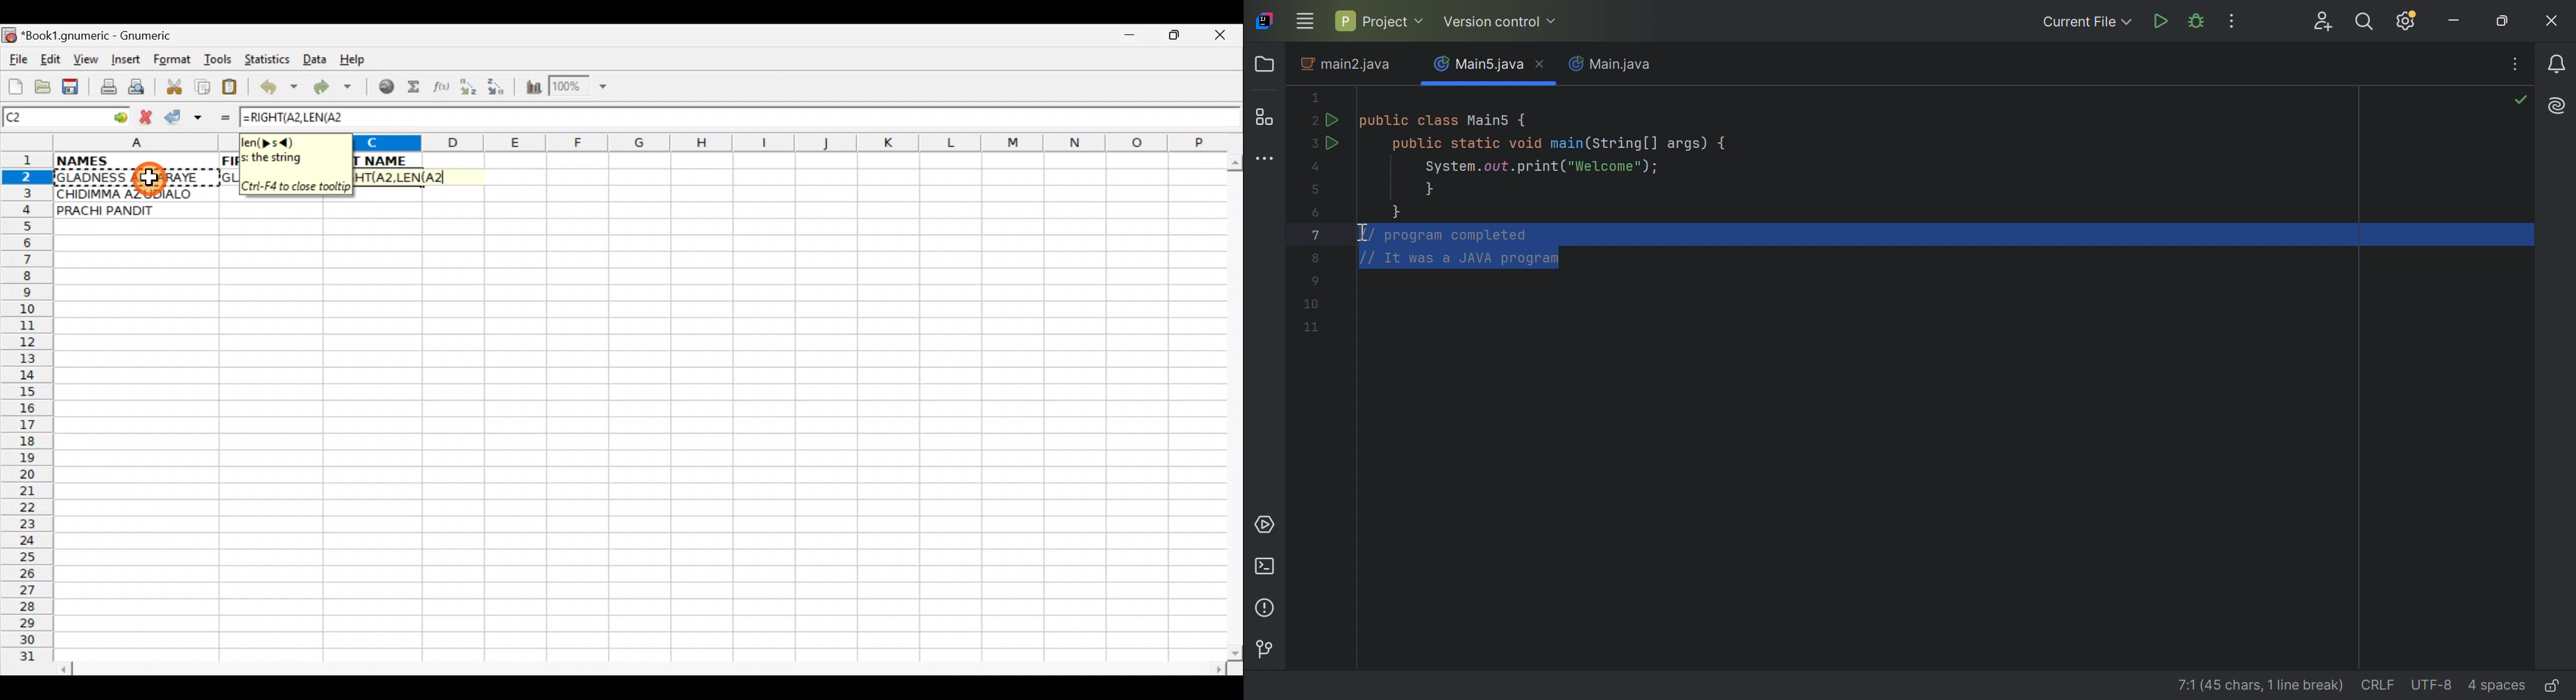 The height and width of the screenshot is (700, 2576). Describe the element at coordinates (82, 59) in the screenshot. I see `View` at that location.